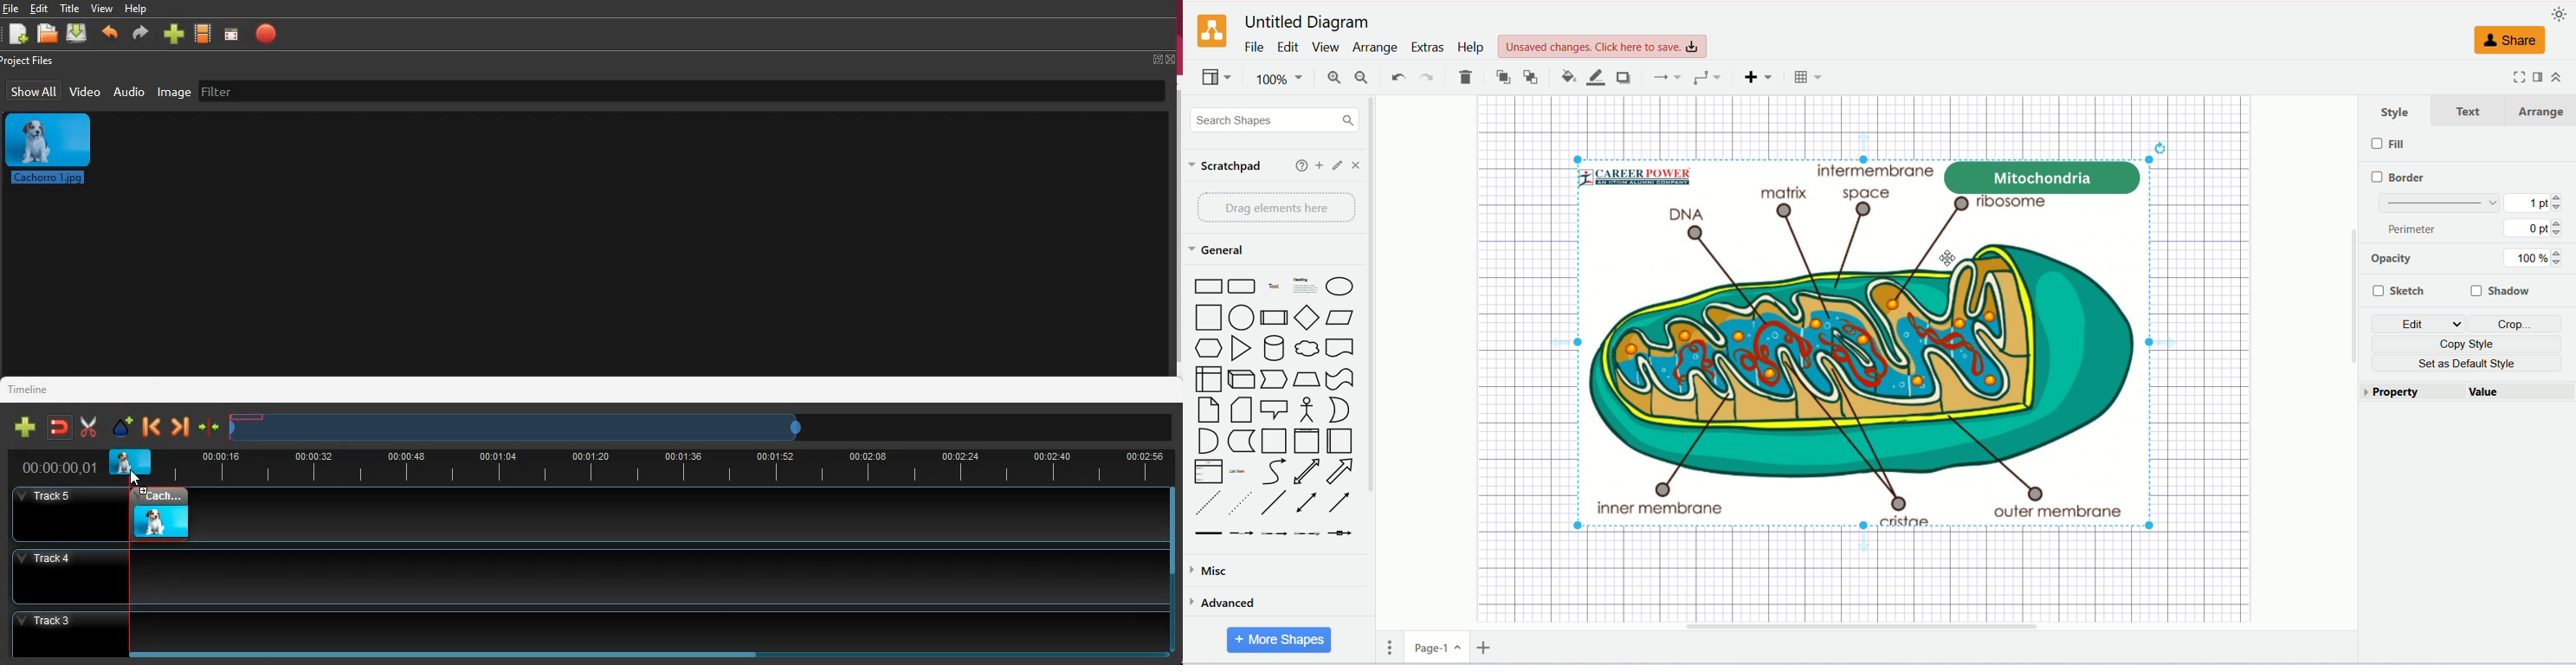  Describe the element at coordinates (2519, 76) in the screenshot. I see `fullscreen` at that location.